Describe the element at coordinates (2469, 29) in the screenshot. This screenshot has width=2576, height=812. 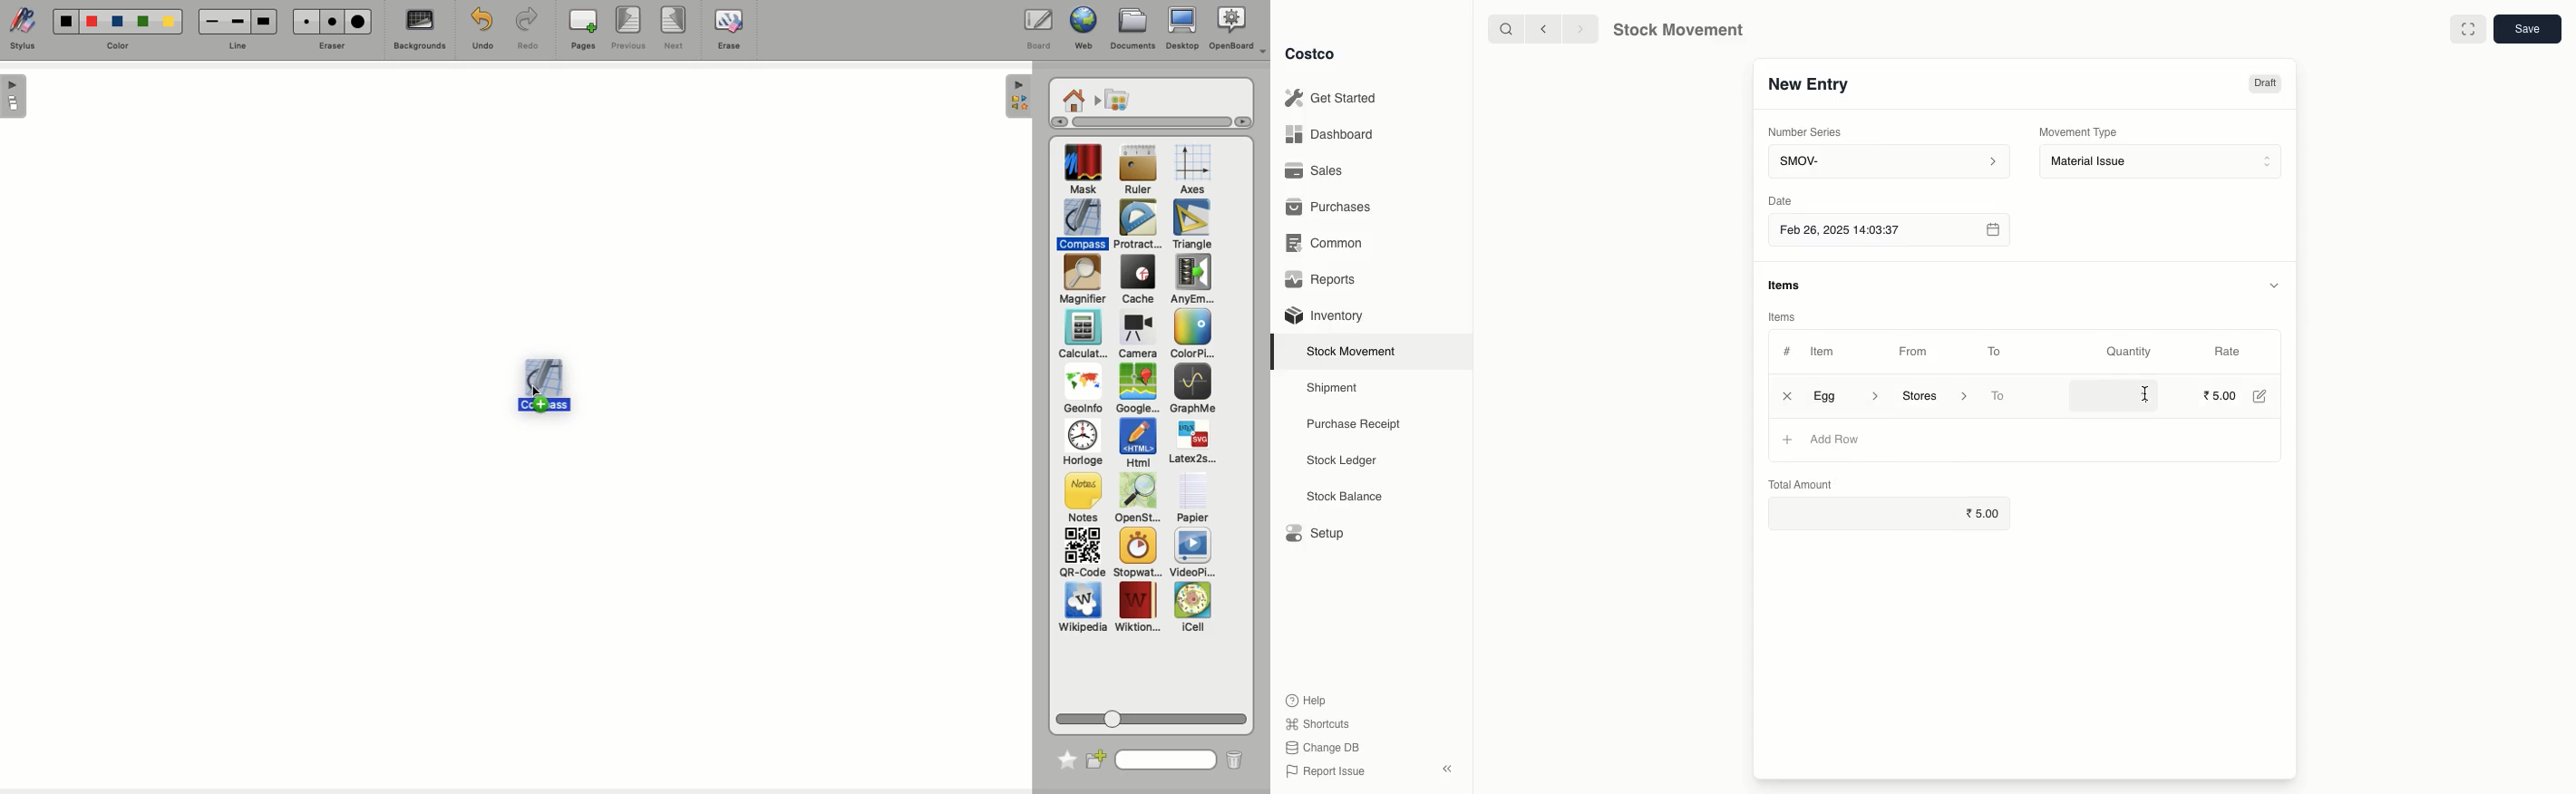
I see `Full width toggle` at that location.